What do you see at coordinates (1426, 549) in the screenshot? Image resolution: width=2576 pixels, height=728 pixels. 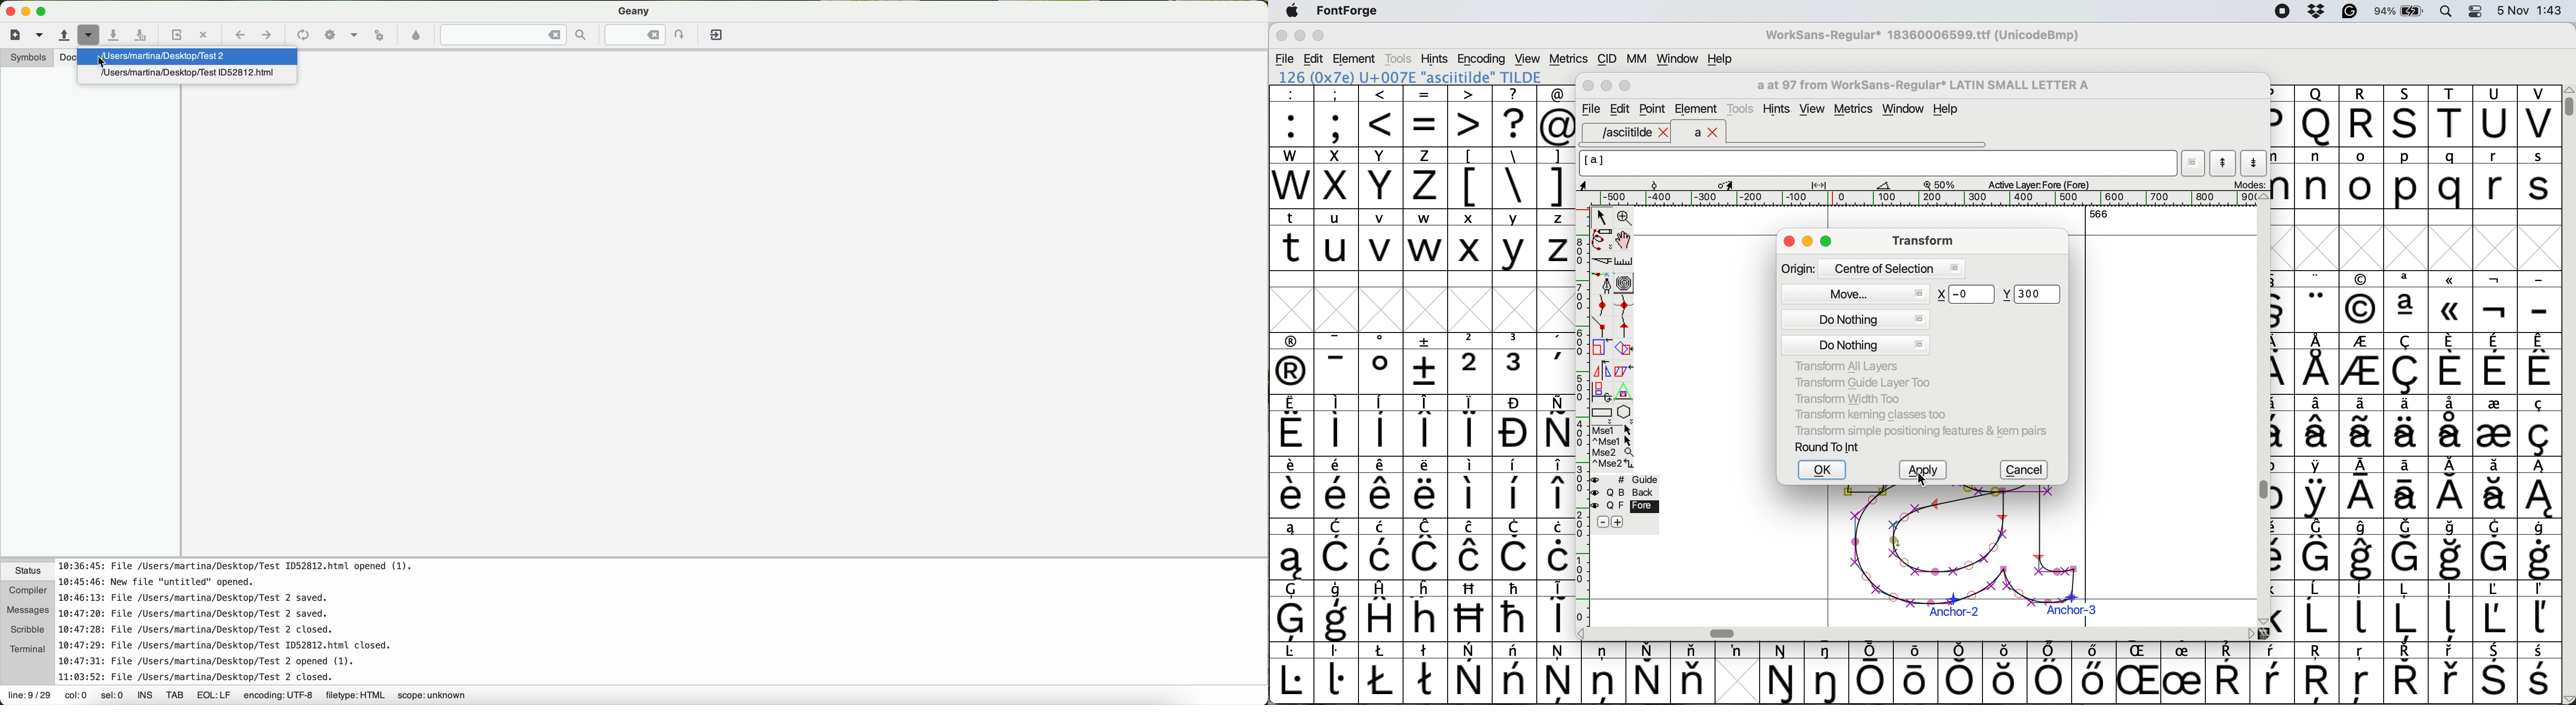 I see `symbol` at bounding box center [1426, 549].